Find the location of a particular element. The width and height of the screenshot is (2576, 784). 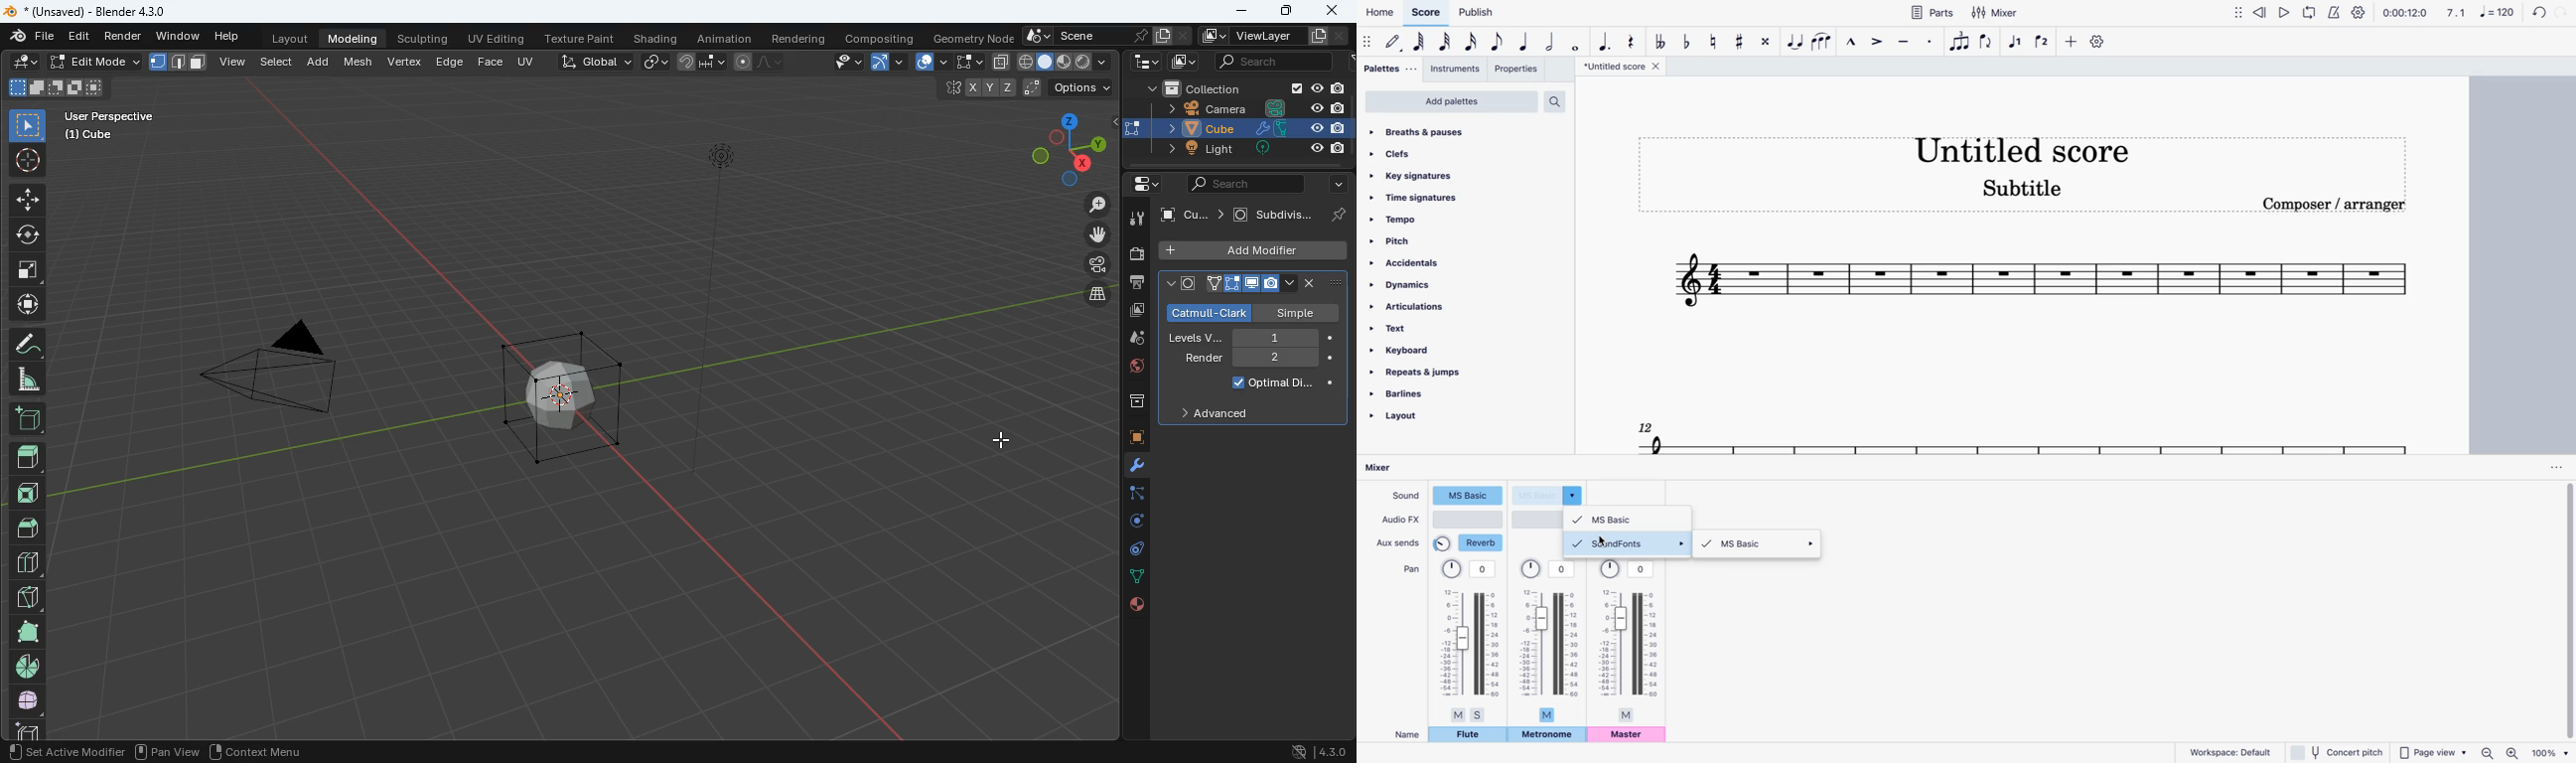

pan view is located at coordinates (169, 753).